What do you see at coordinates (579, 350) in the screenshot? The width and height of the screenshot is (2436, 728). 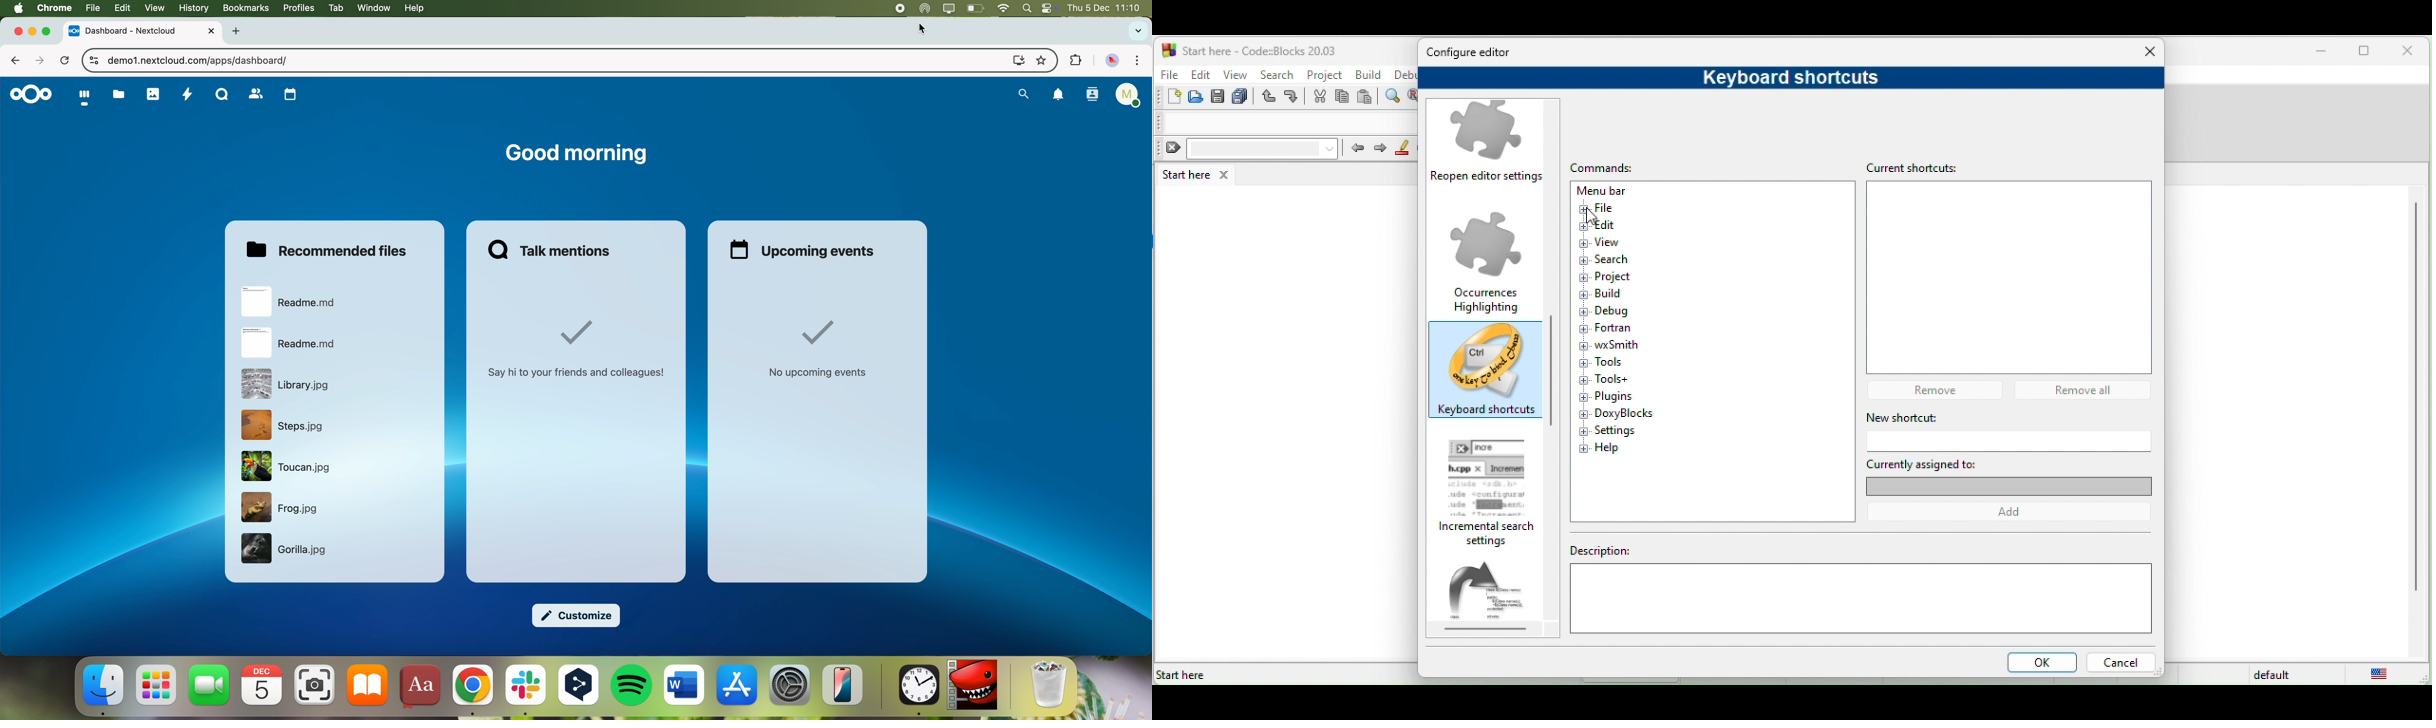 I see `say hi` at bounding box center [579, 350].